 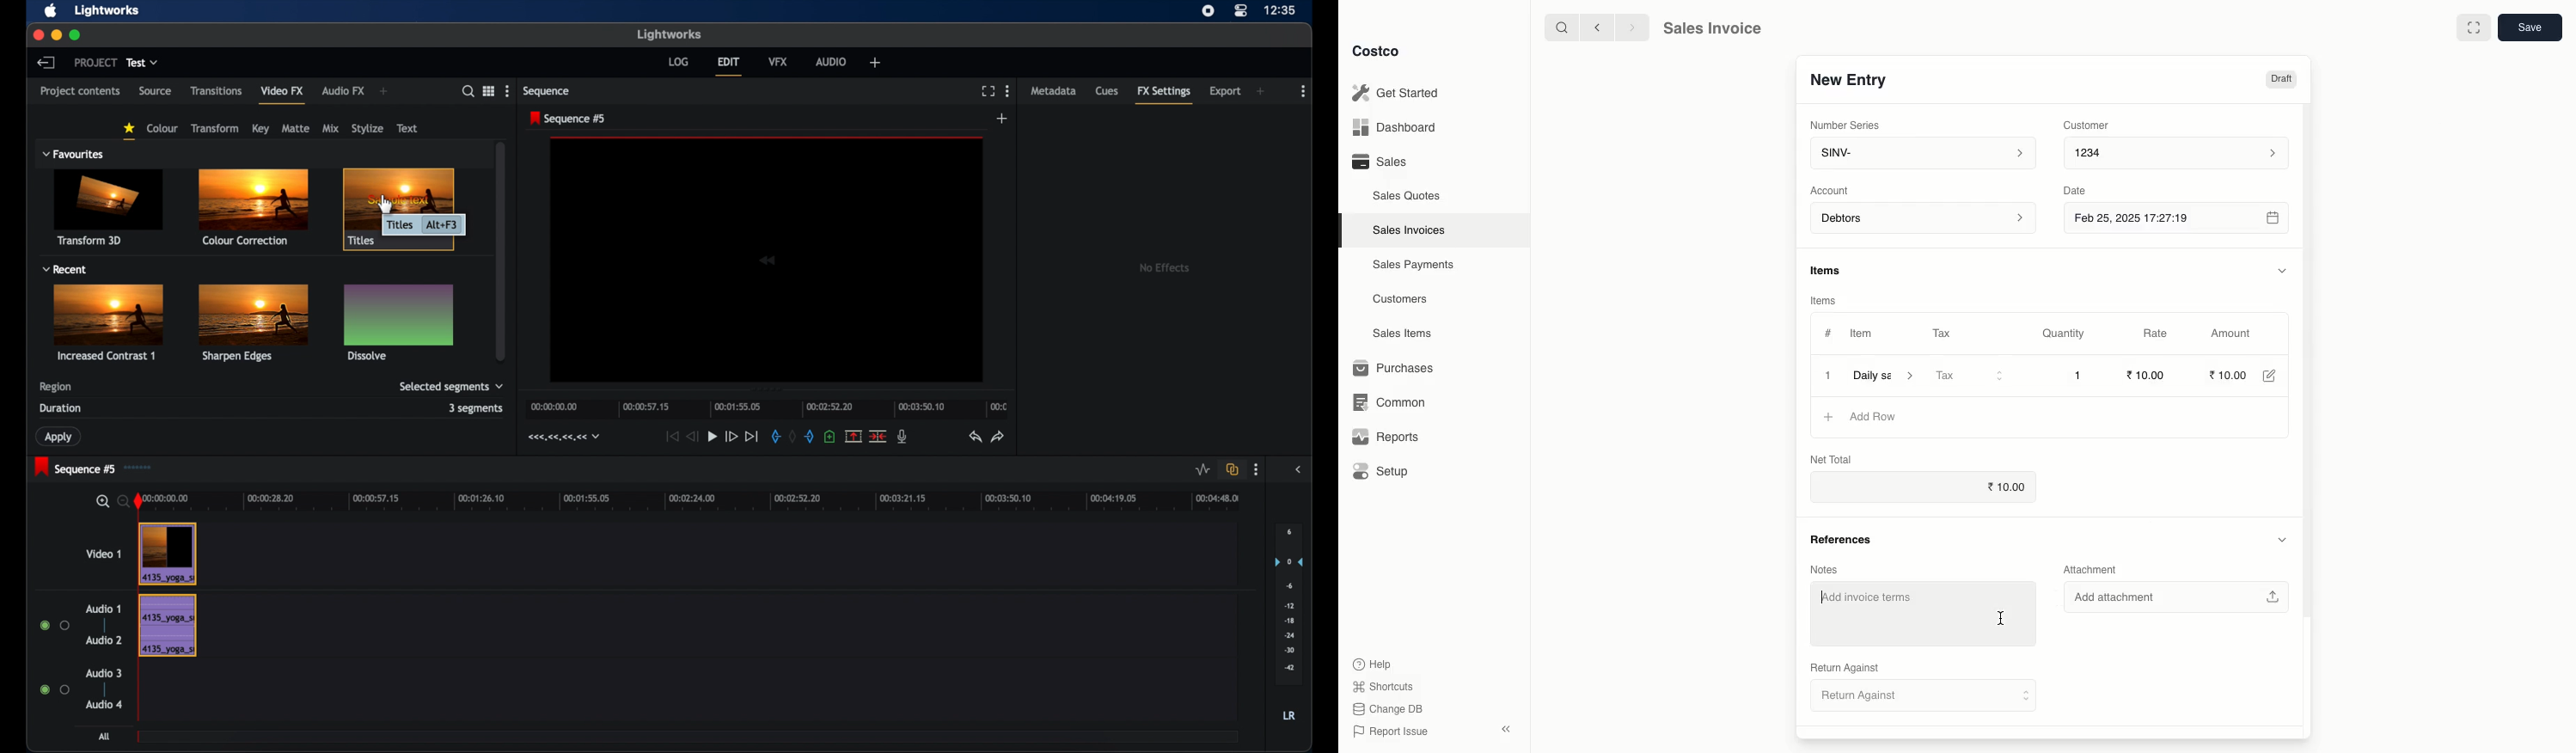 What do you see at coordinates (1392, 403) in the screenshot?
I see `Common` at bounding box center [1392, 403].